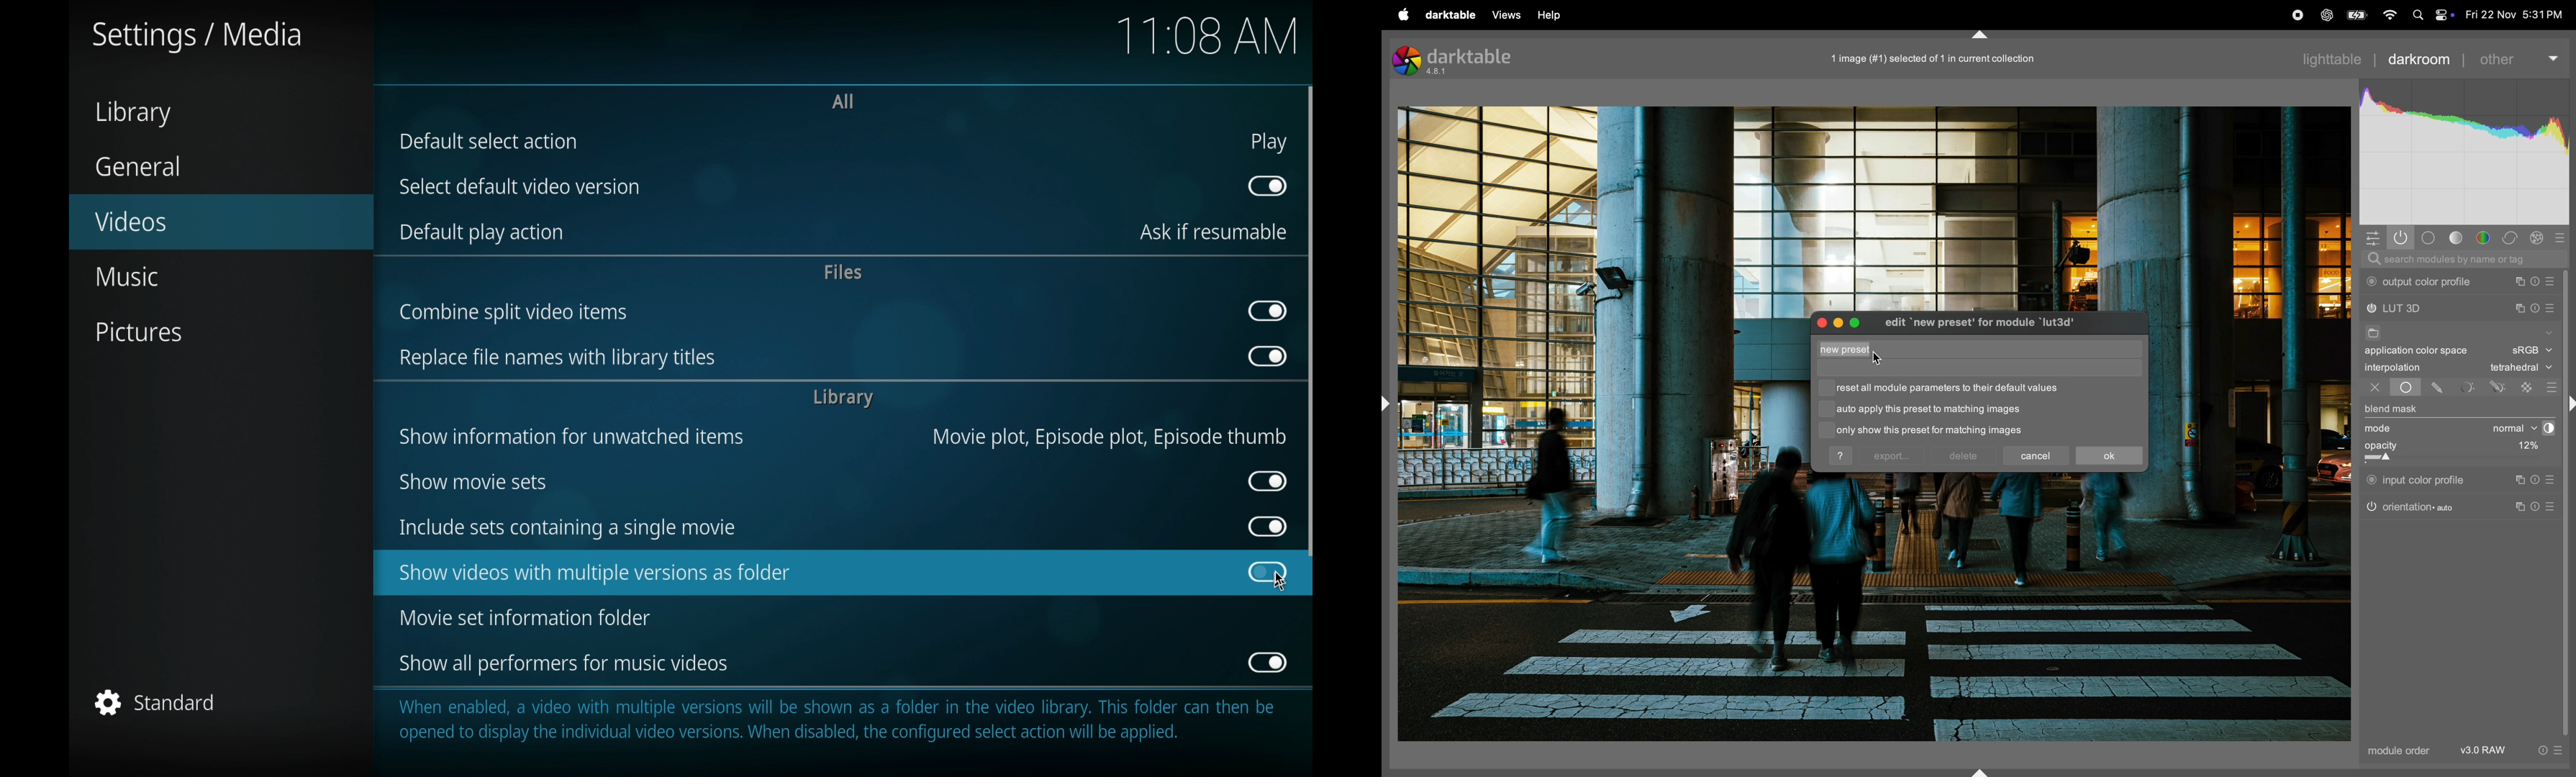 Image resolution: width=2576 pixels, height=784 pixels. I want to click on file, so click(2372, 334).